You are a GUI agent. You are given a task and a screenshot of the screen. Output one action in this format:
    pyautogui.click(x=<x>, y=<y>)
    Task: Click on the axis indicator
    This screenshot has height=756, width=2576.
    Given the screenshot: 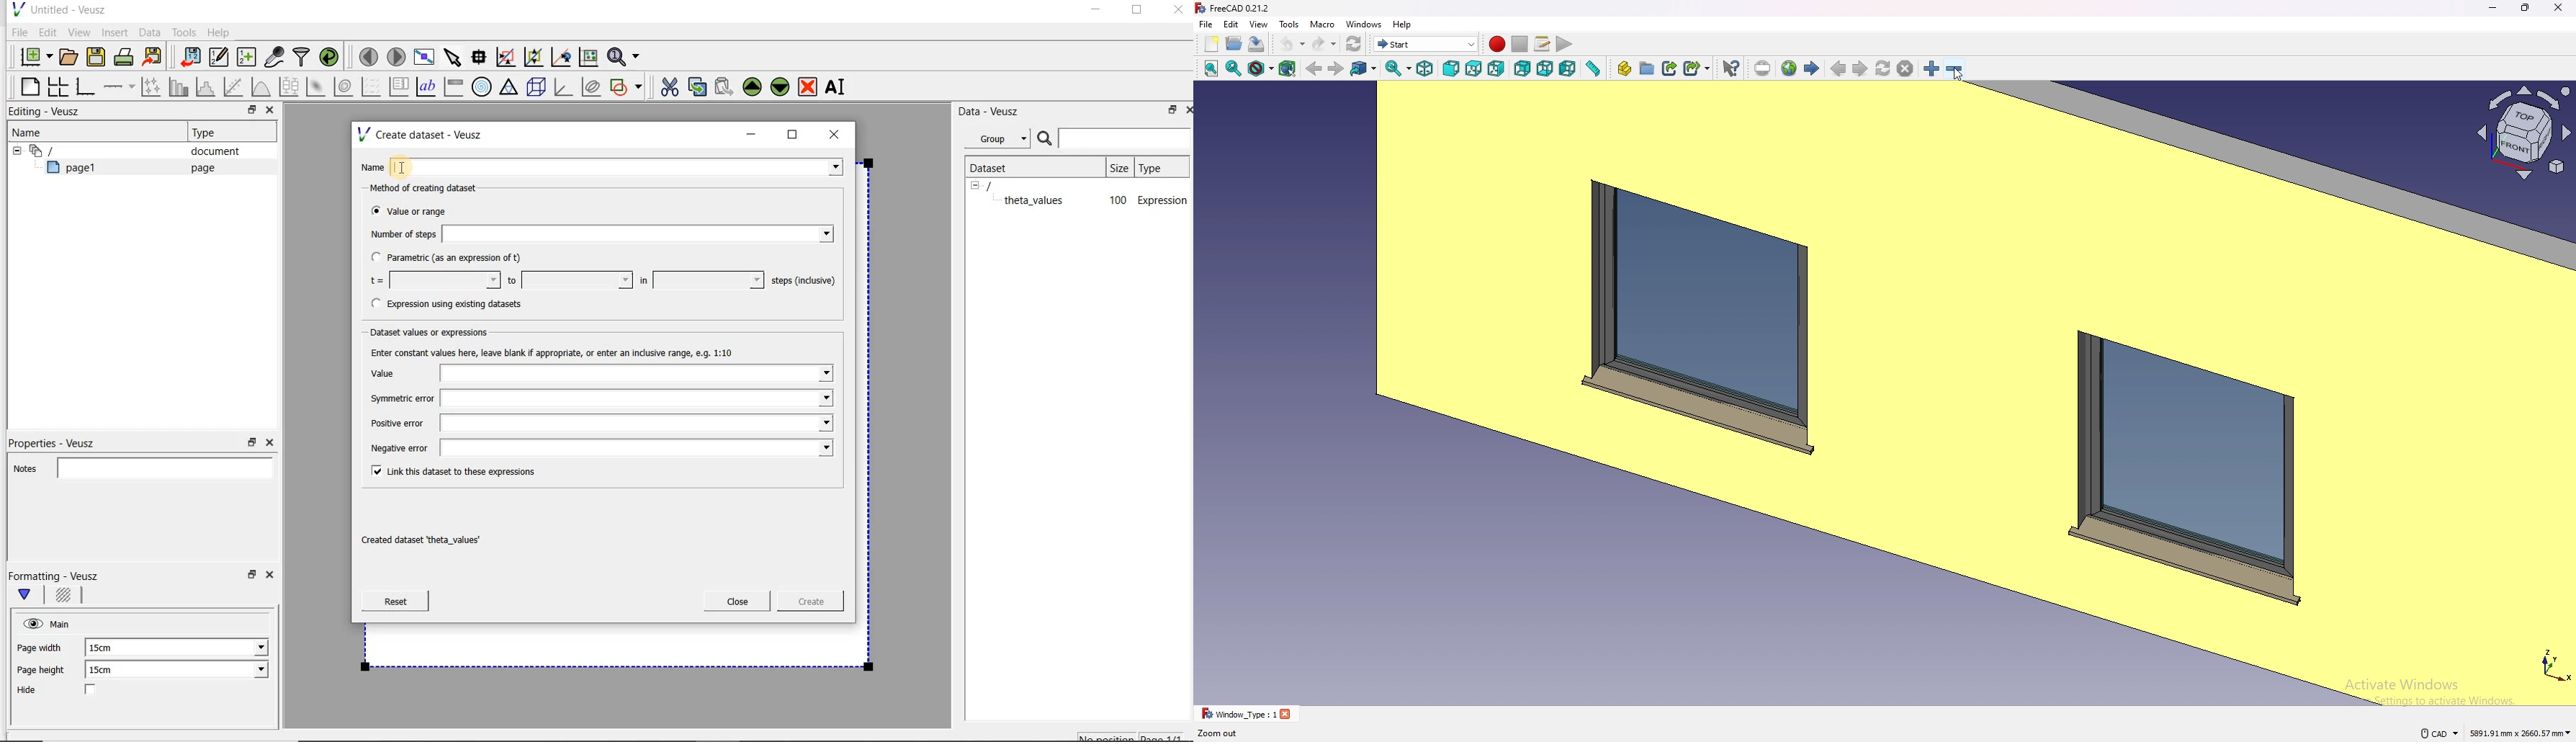 What is the action you would take?
    pyautogui.click(x=2522, y=132)
    